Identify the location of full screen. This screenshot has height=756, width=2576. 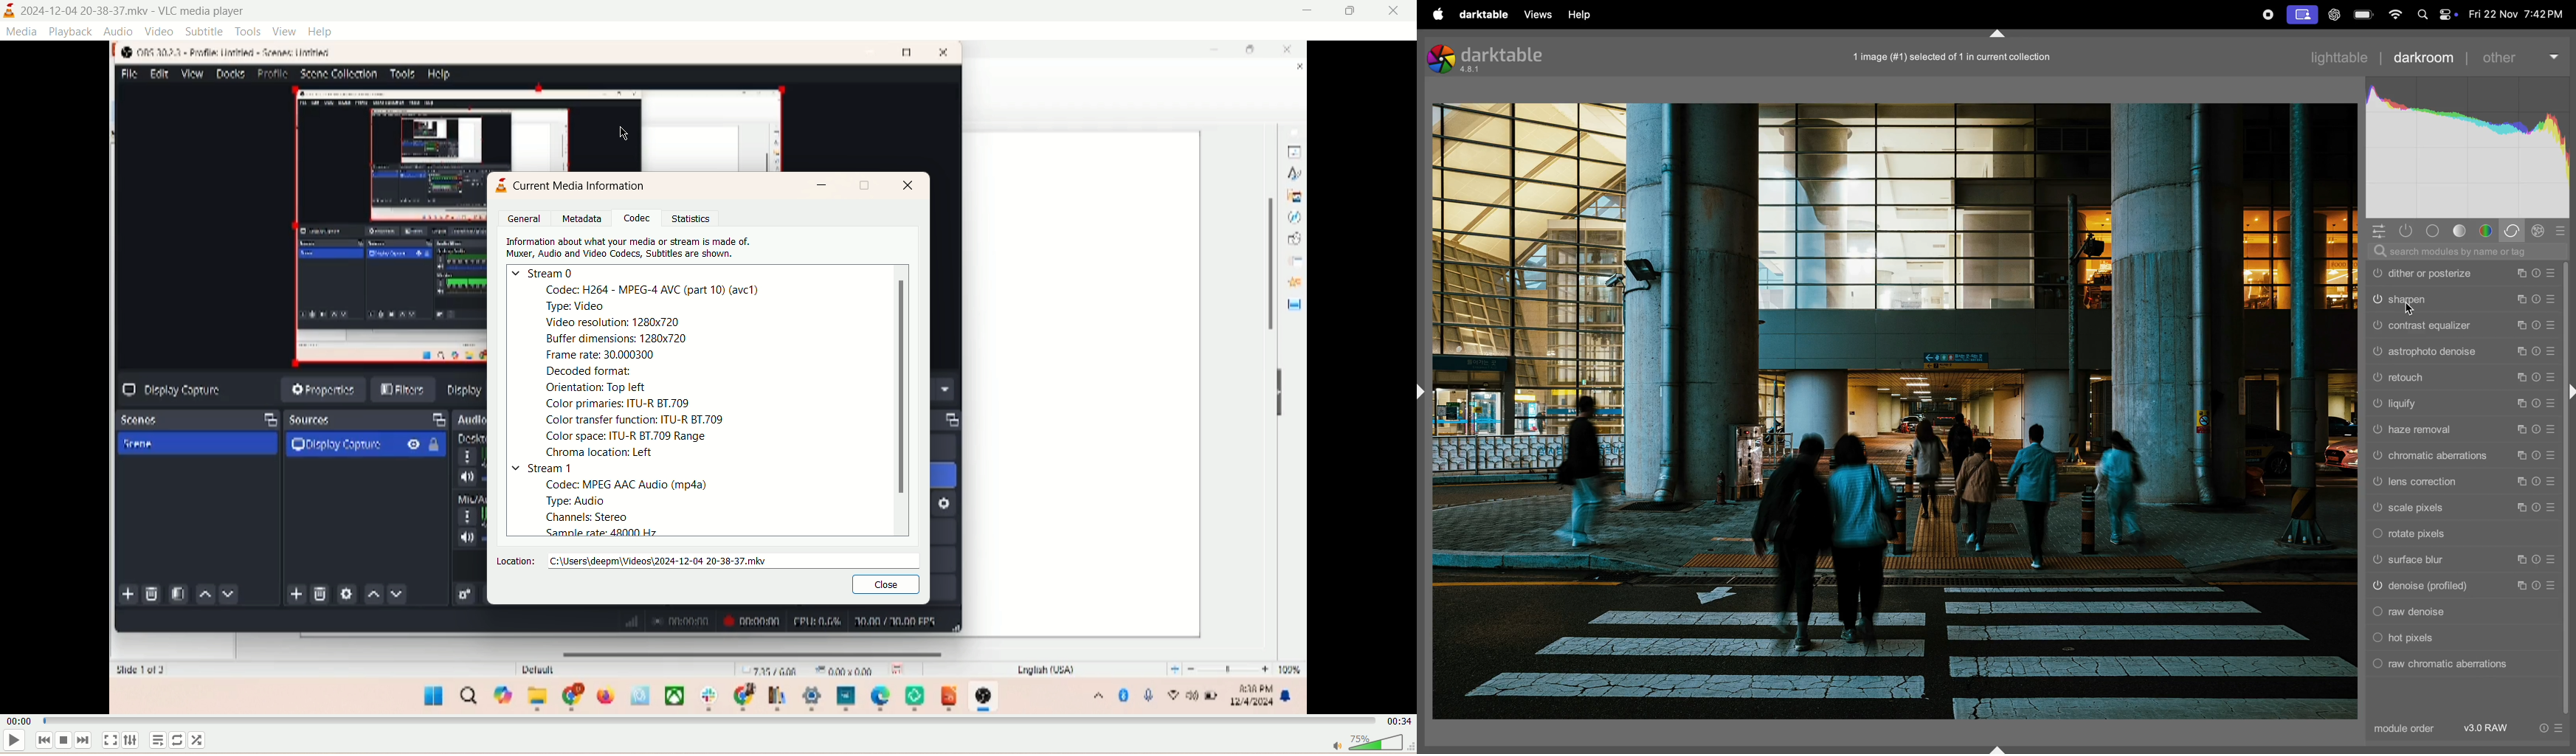
(110, 740).